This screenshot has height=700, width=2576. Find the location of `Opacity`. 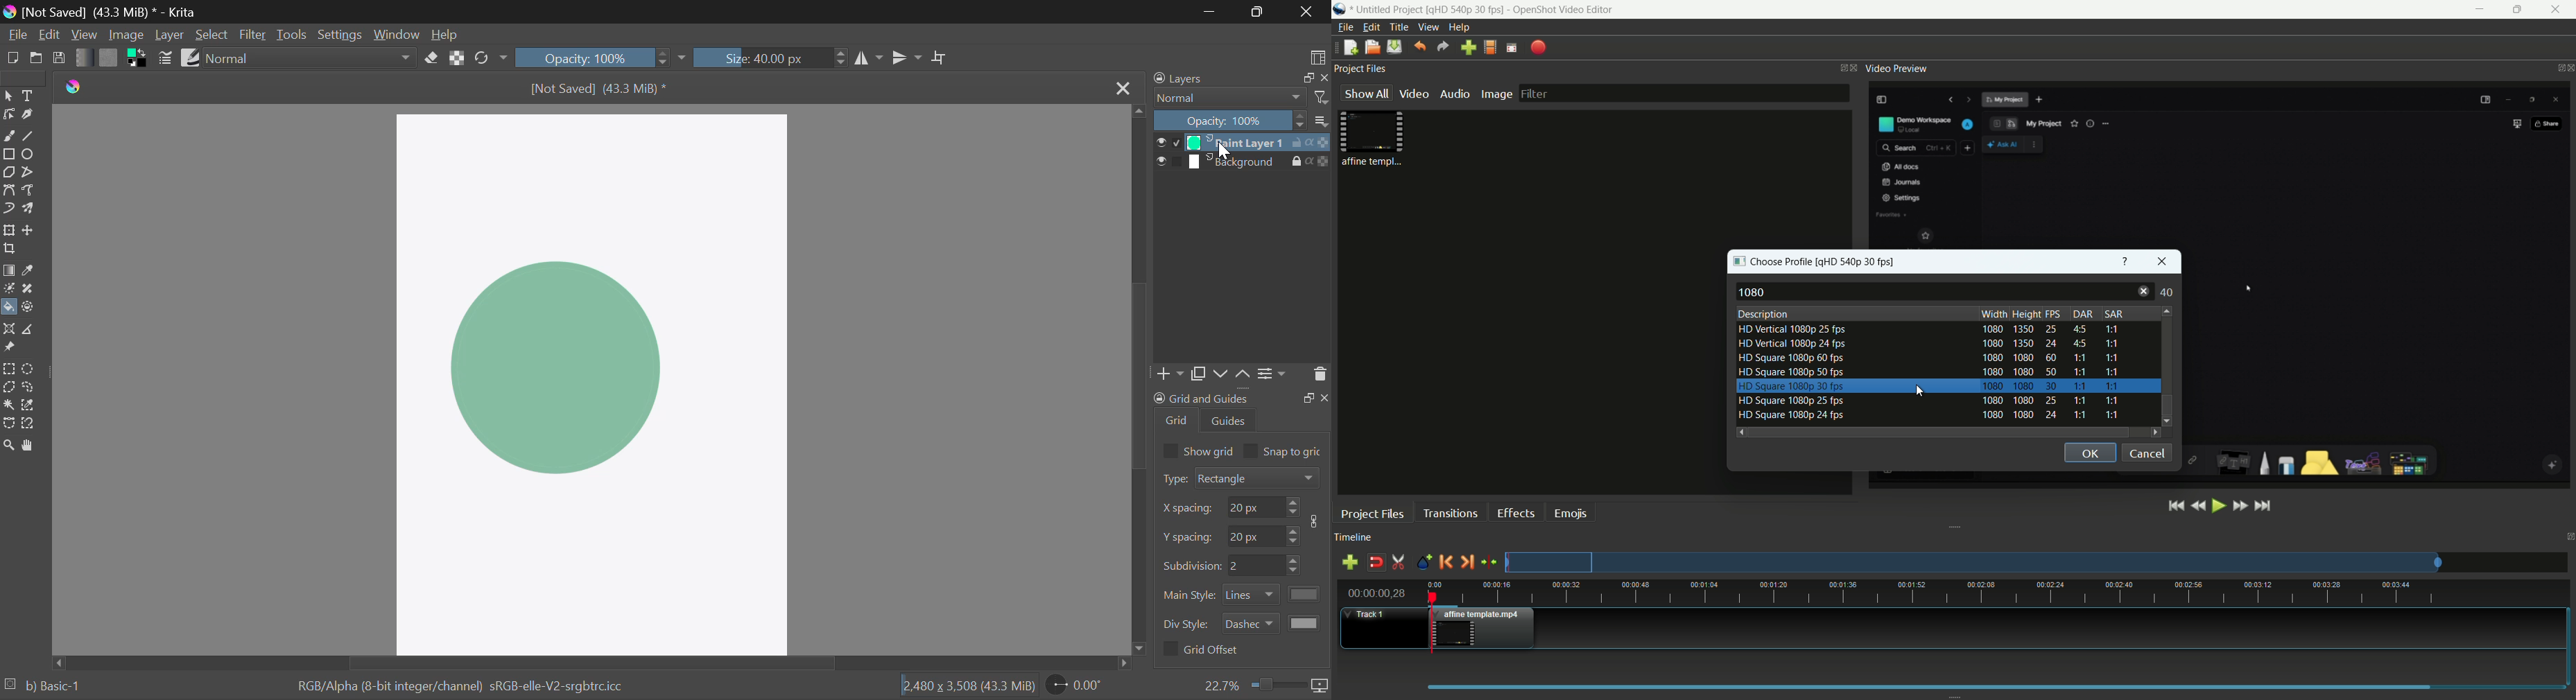

Opacity is located at coordinates (1243, 121).